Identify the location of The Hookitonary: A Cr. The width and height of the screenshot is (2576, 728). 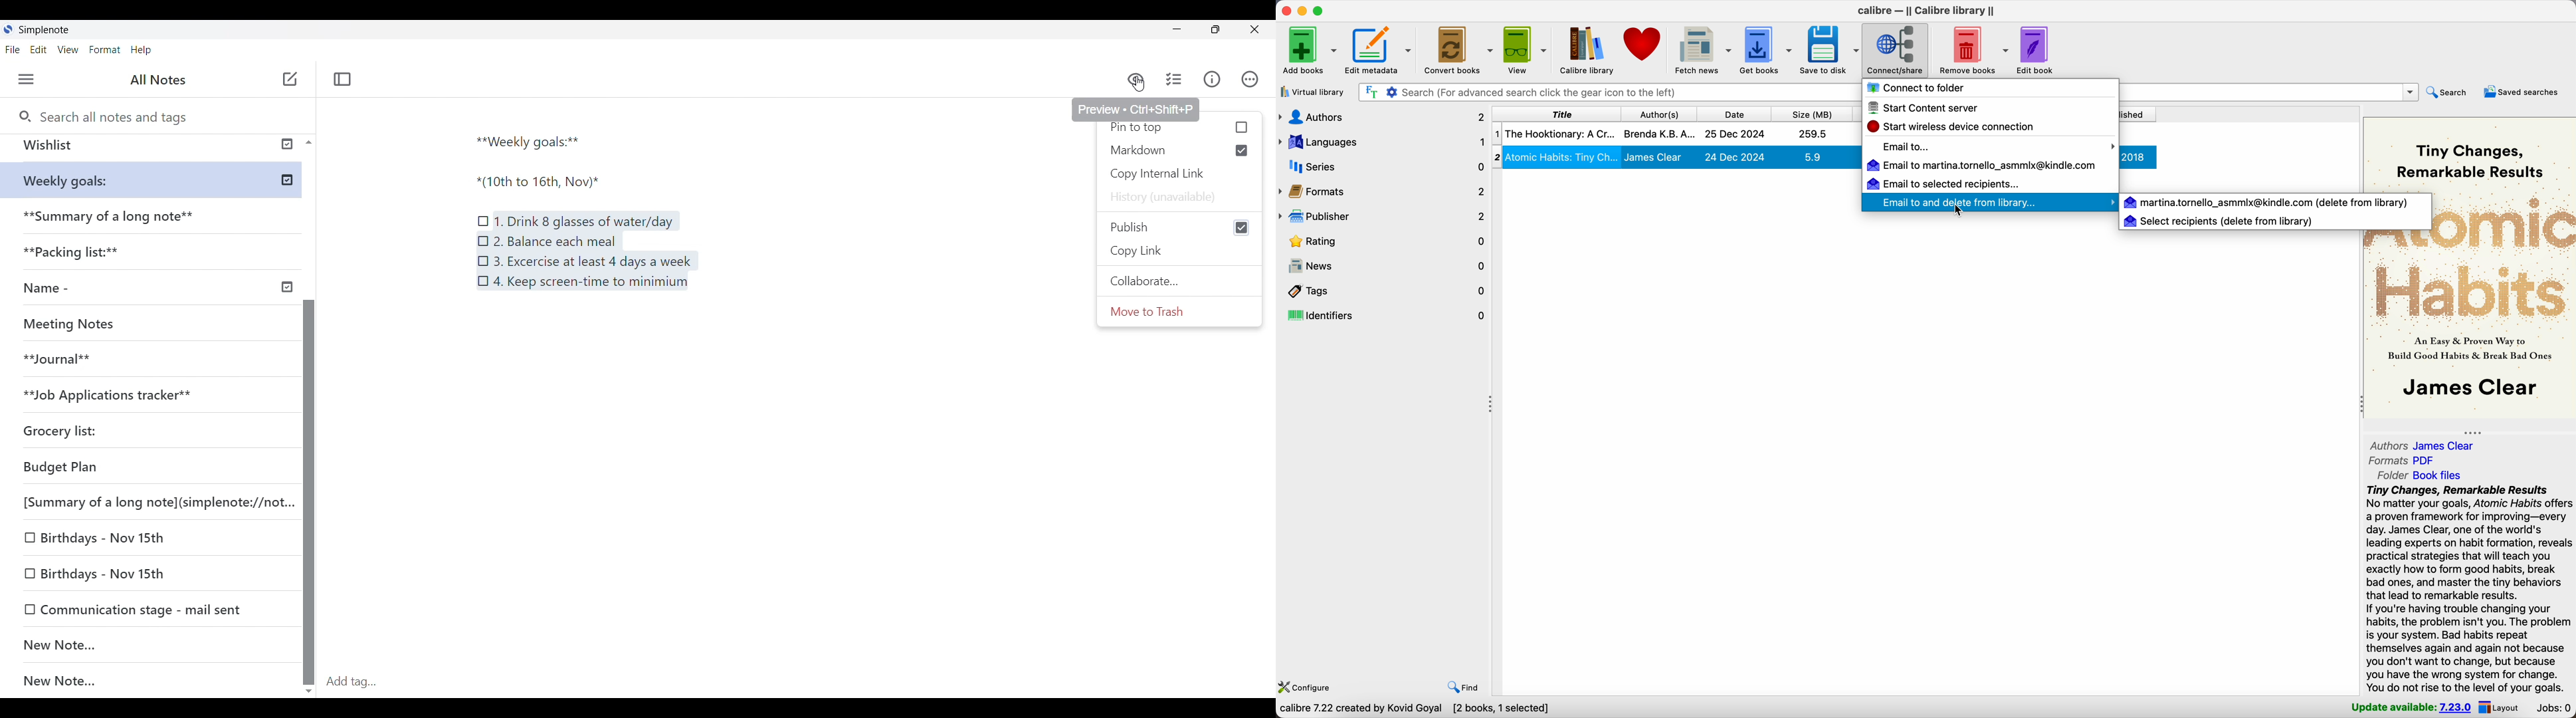
(1559, 133).